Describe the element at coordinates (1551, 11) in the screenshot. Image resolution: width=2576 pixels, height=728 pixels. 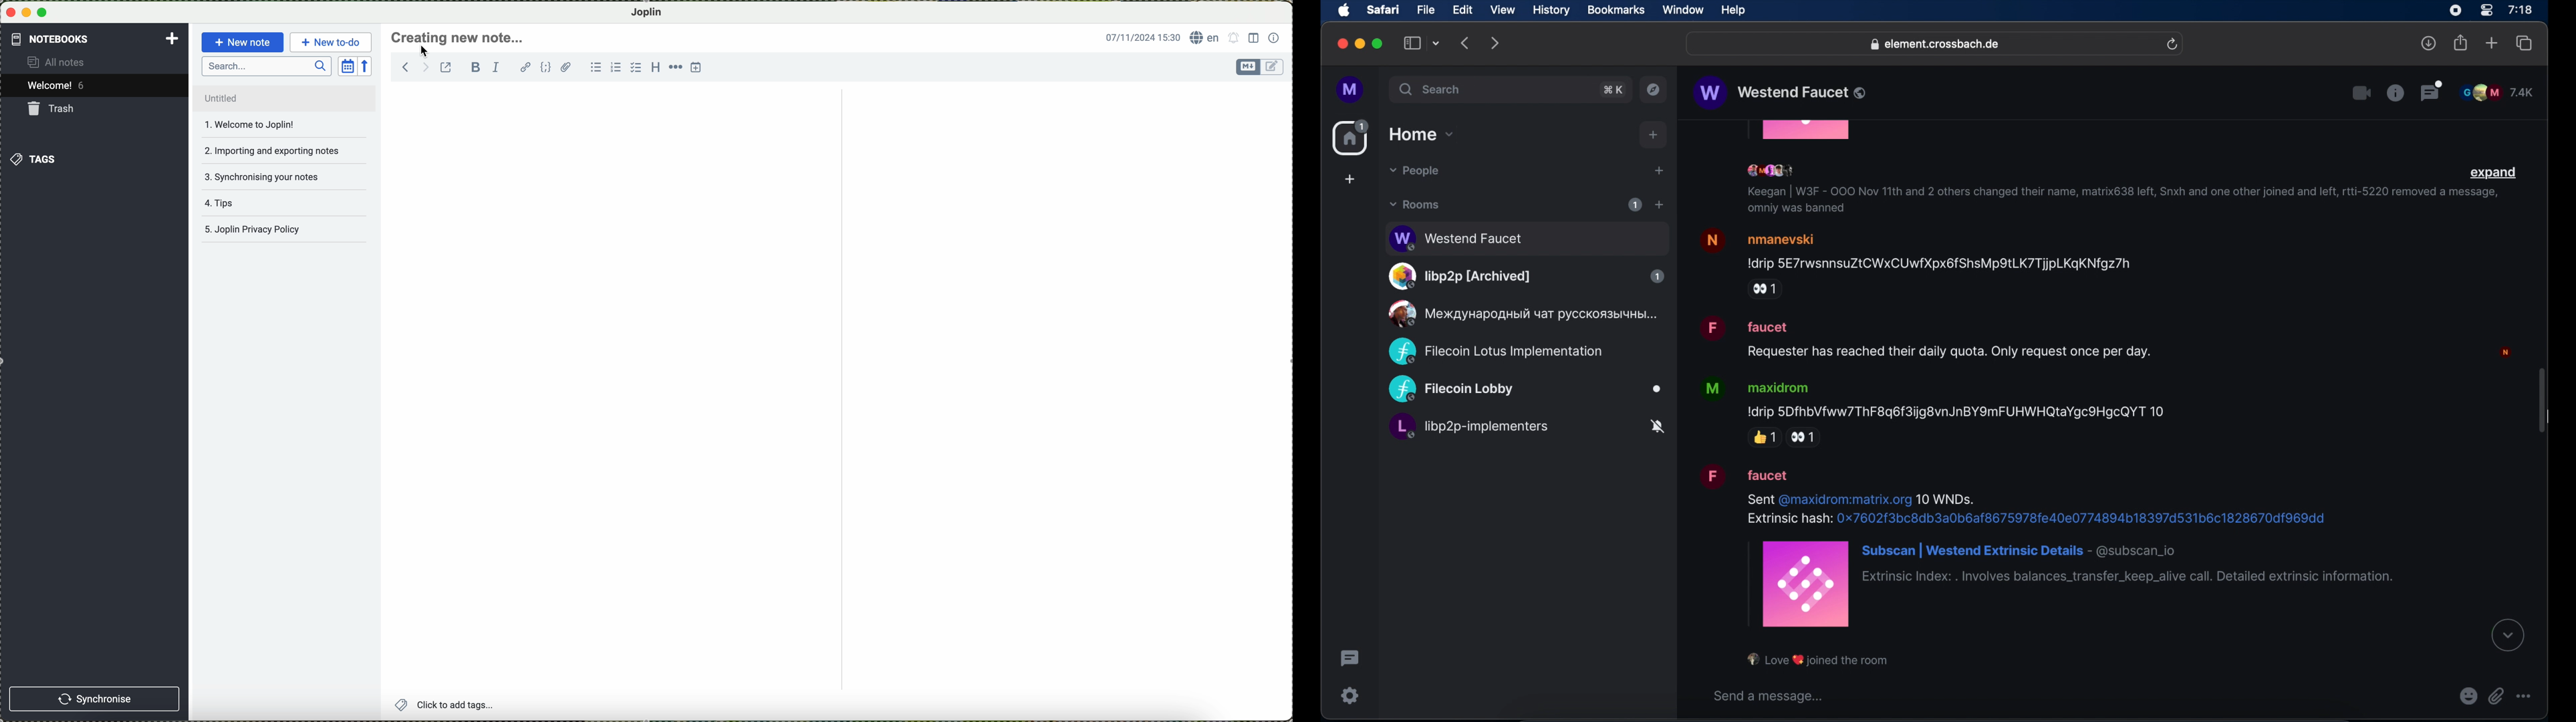
I see `history` at that location.